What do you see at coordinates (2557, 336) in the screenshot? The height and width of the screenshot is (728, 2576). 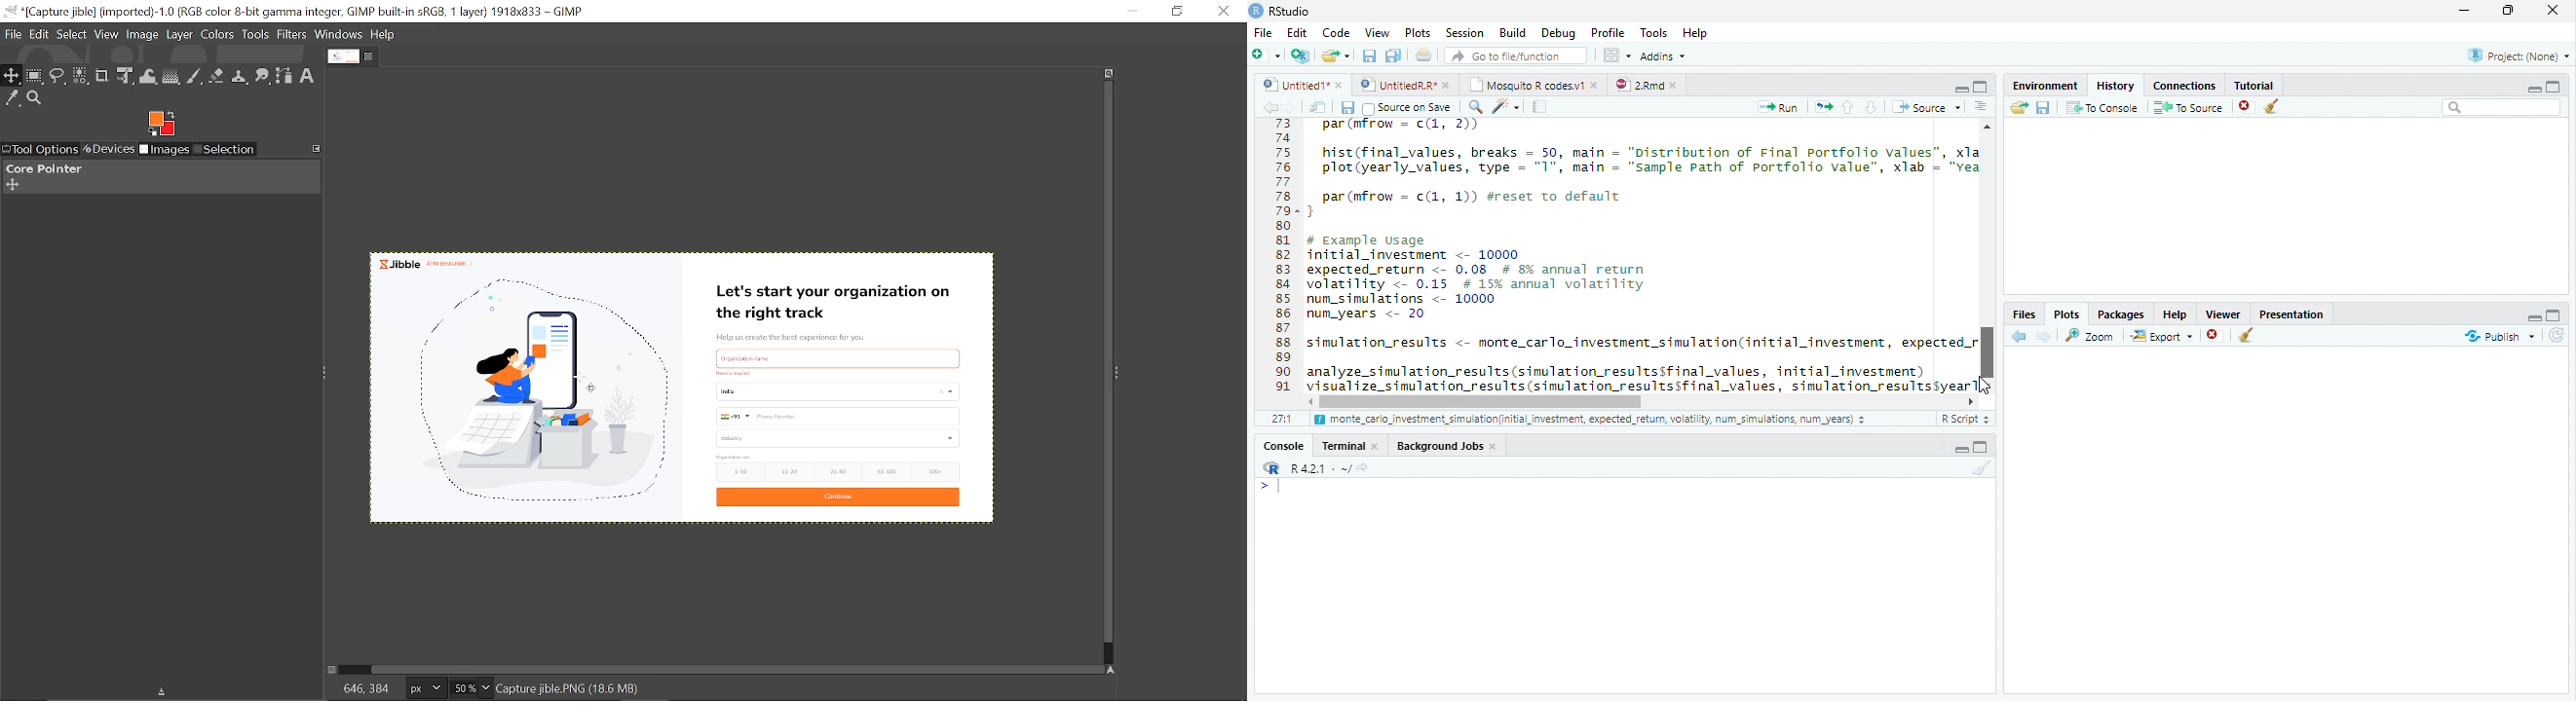 I see `Refresh List` at bounding box center [2557, 336].